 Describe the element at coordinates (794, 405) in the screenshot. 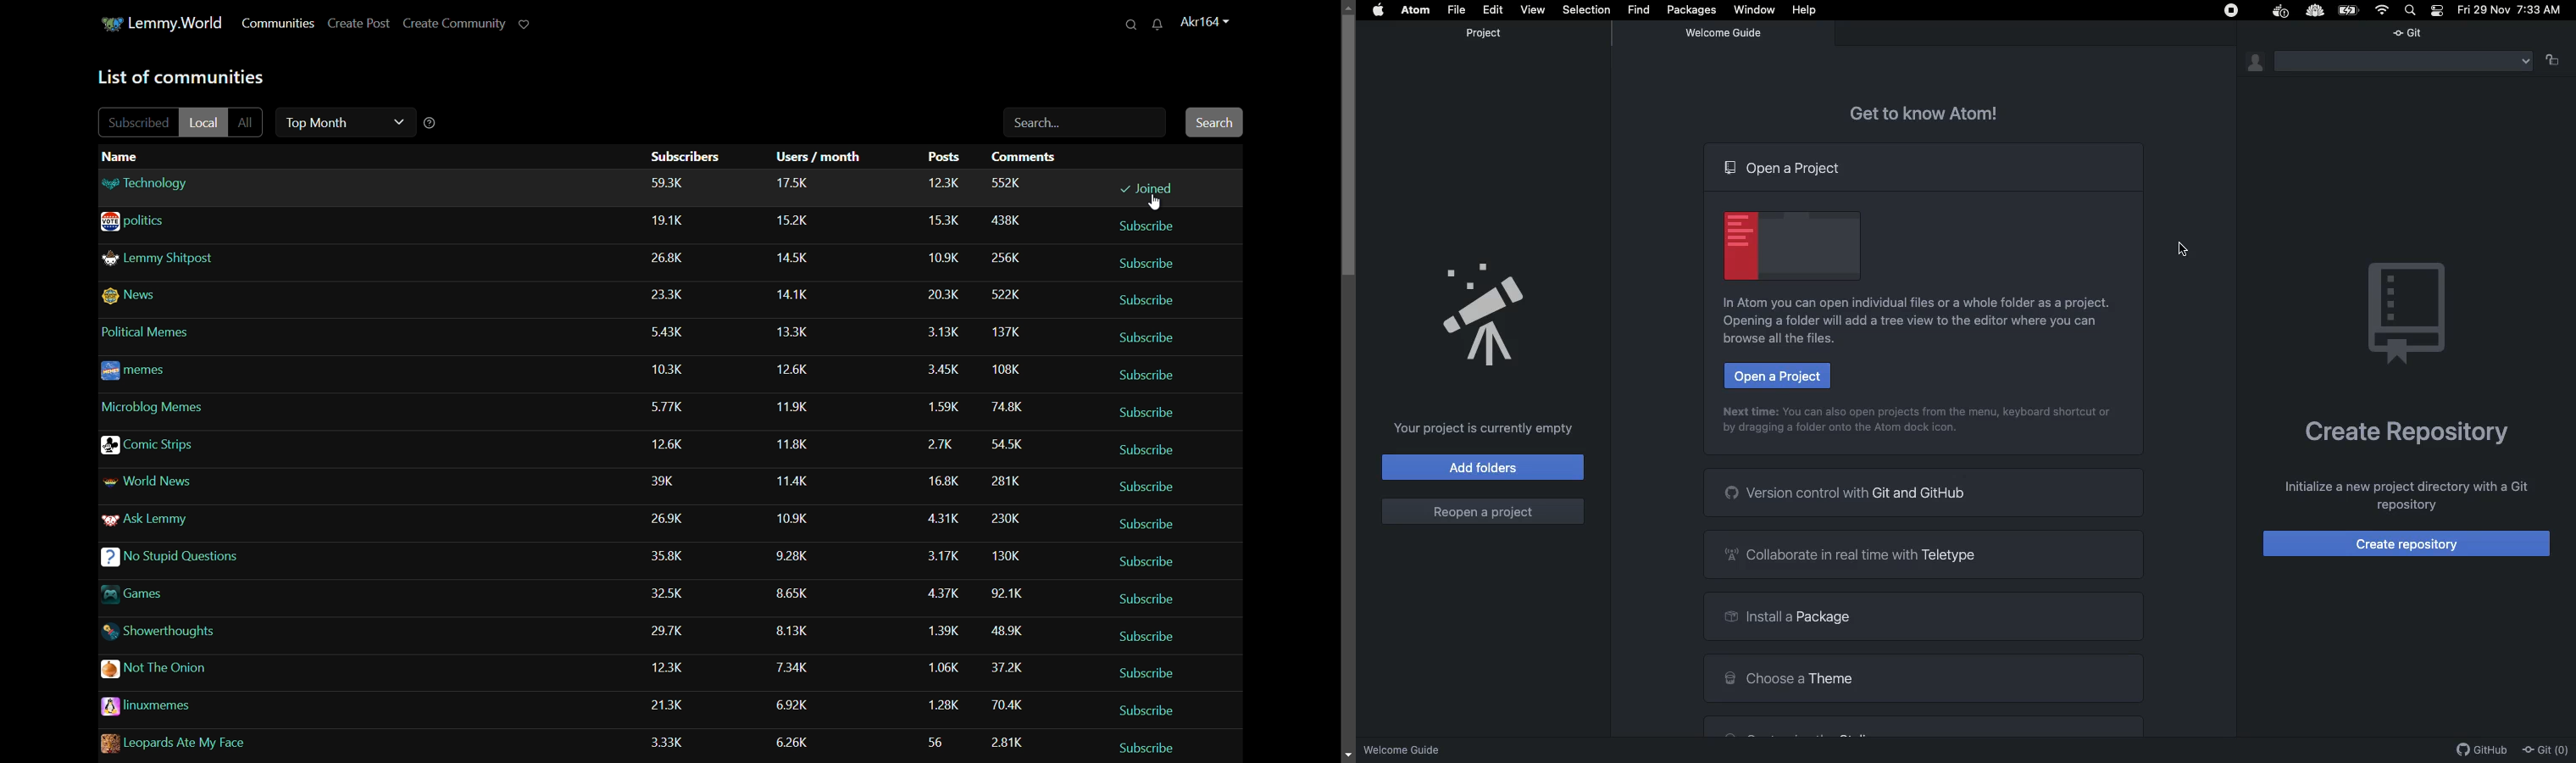

I see `` at that location.